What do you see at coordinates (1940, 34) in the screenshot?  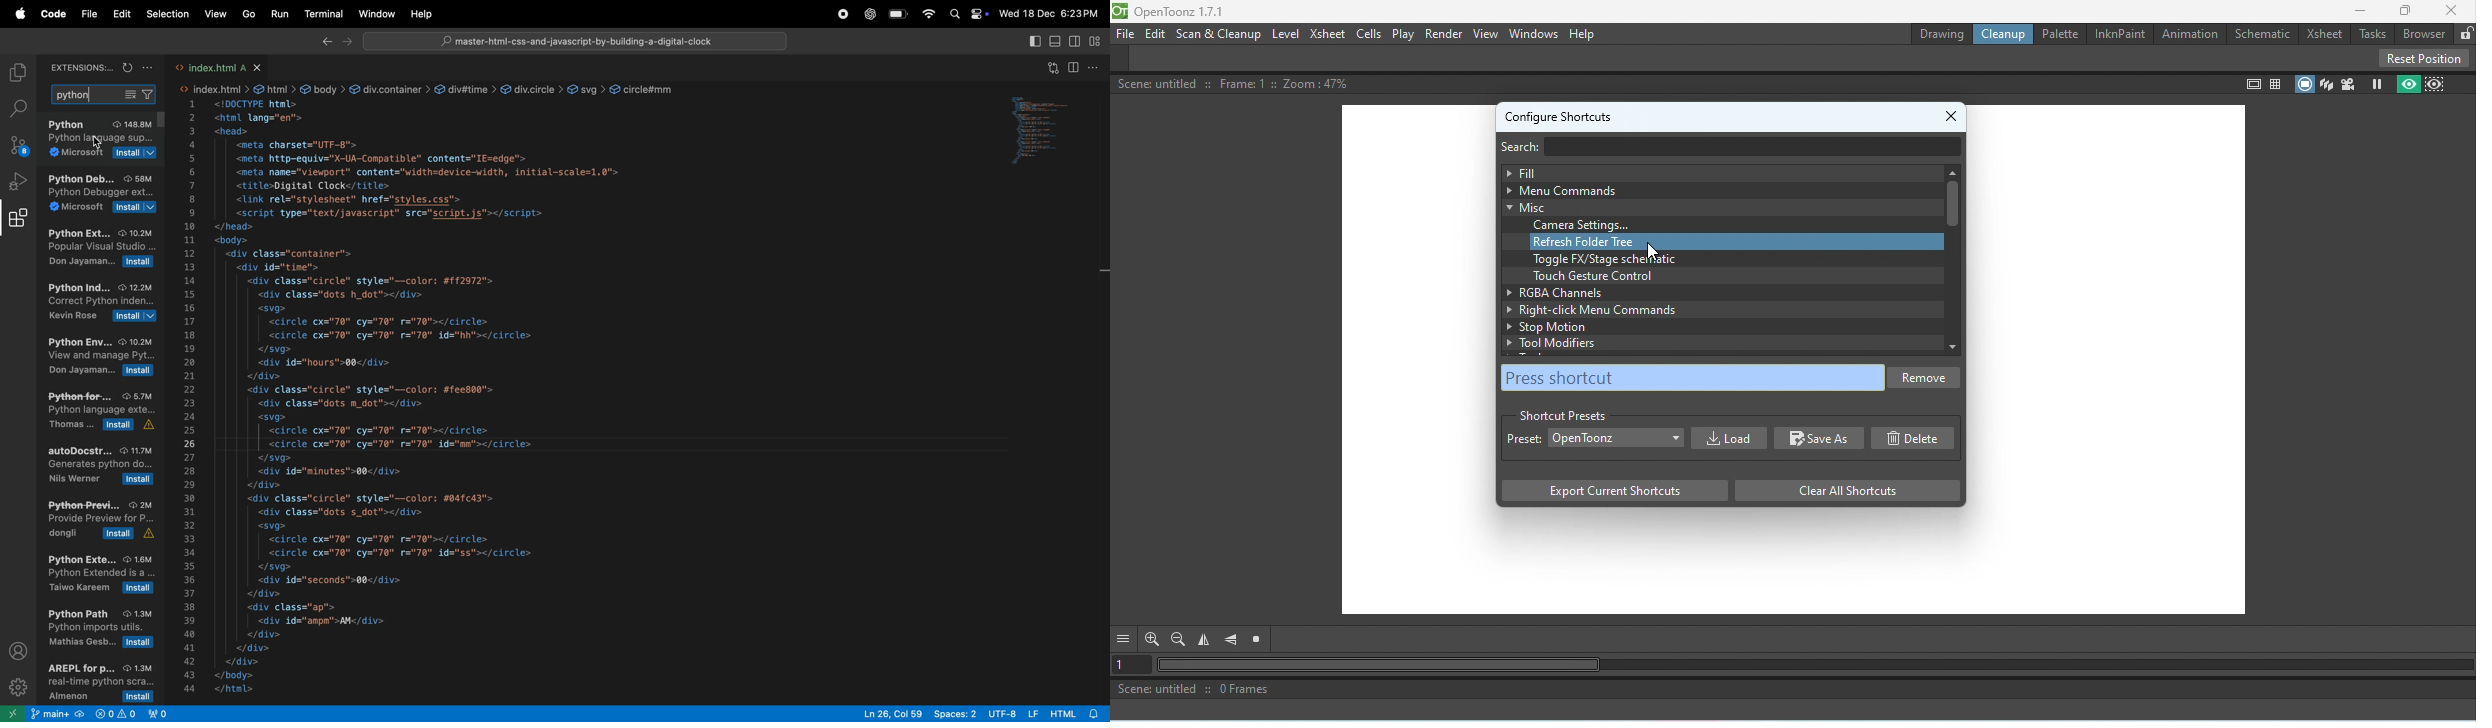 I see `Drawing` at bounding box center [1940, 34].